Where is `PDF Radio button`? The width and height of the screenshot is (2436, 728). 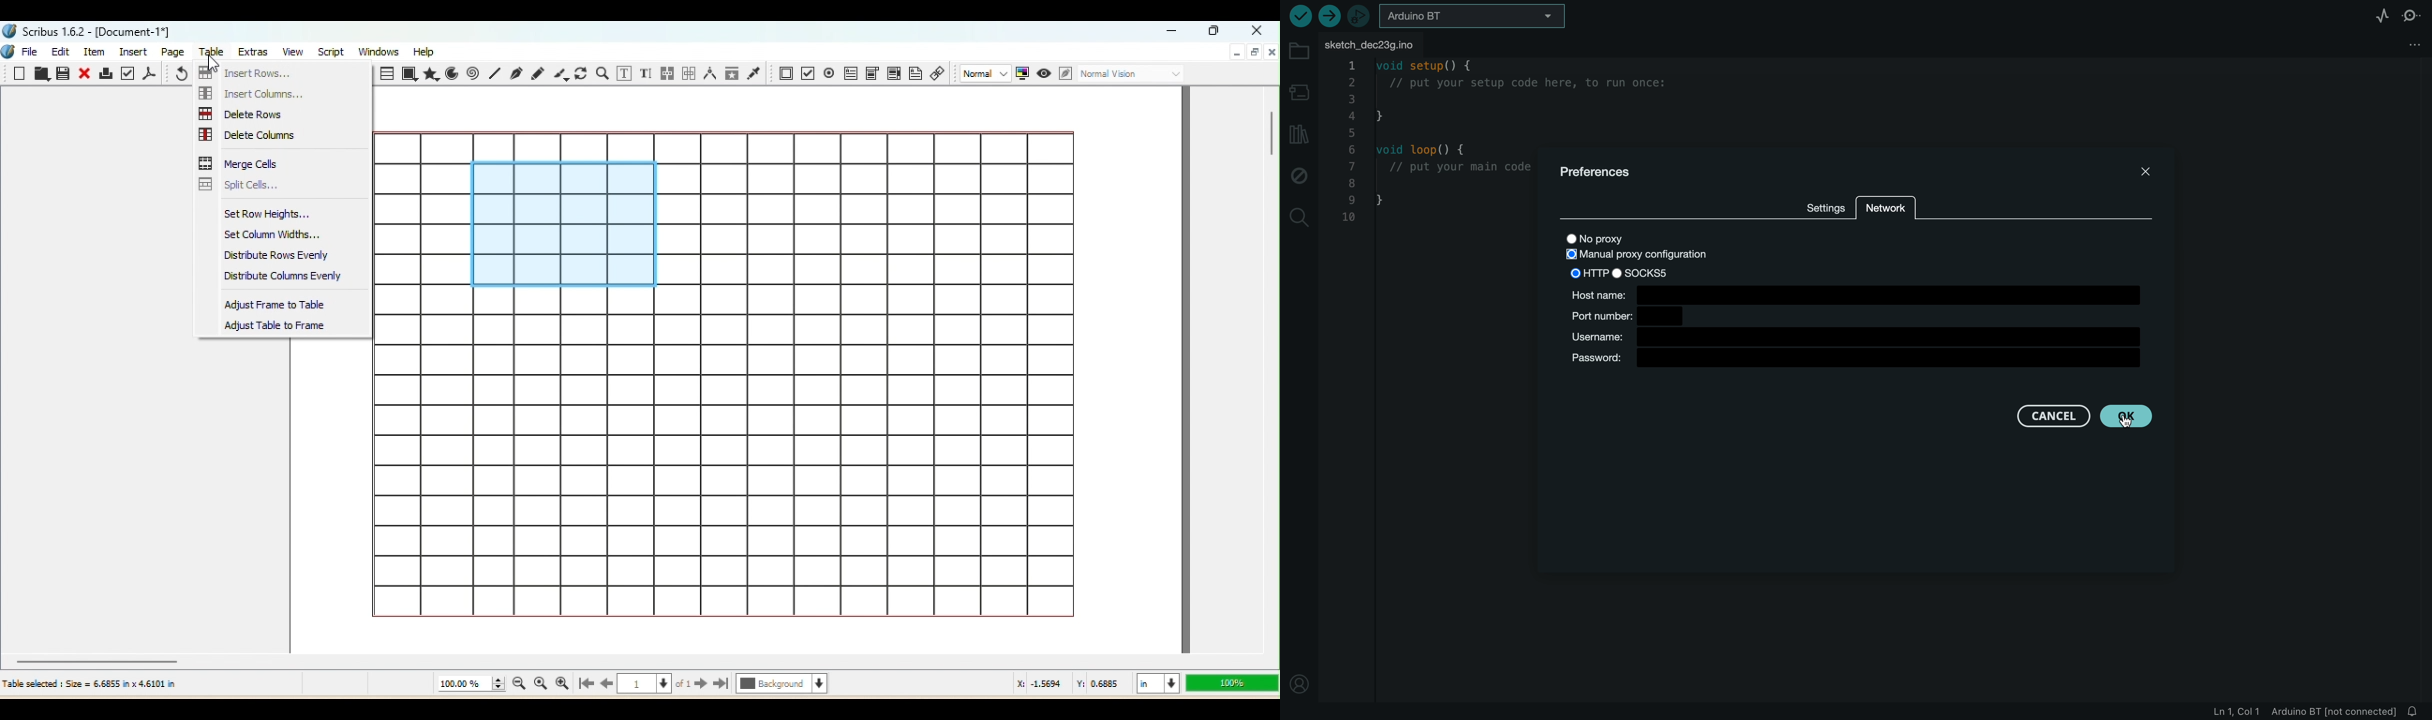 PDF Radio button is located at coordinates (807, 73).